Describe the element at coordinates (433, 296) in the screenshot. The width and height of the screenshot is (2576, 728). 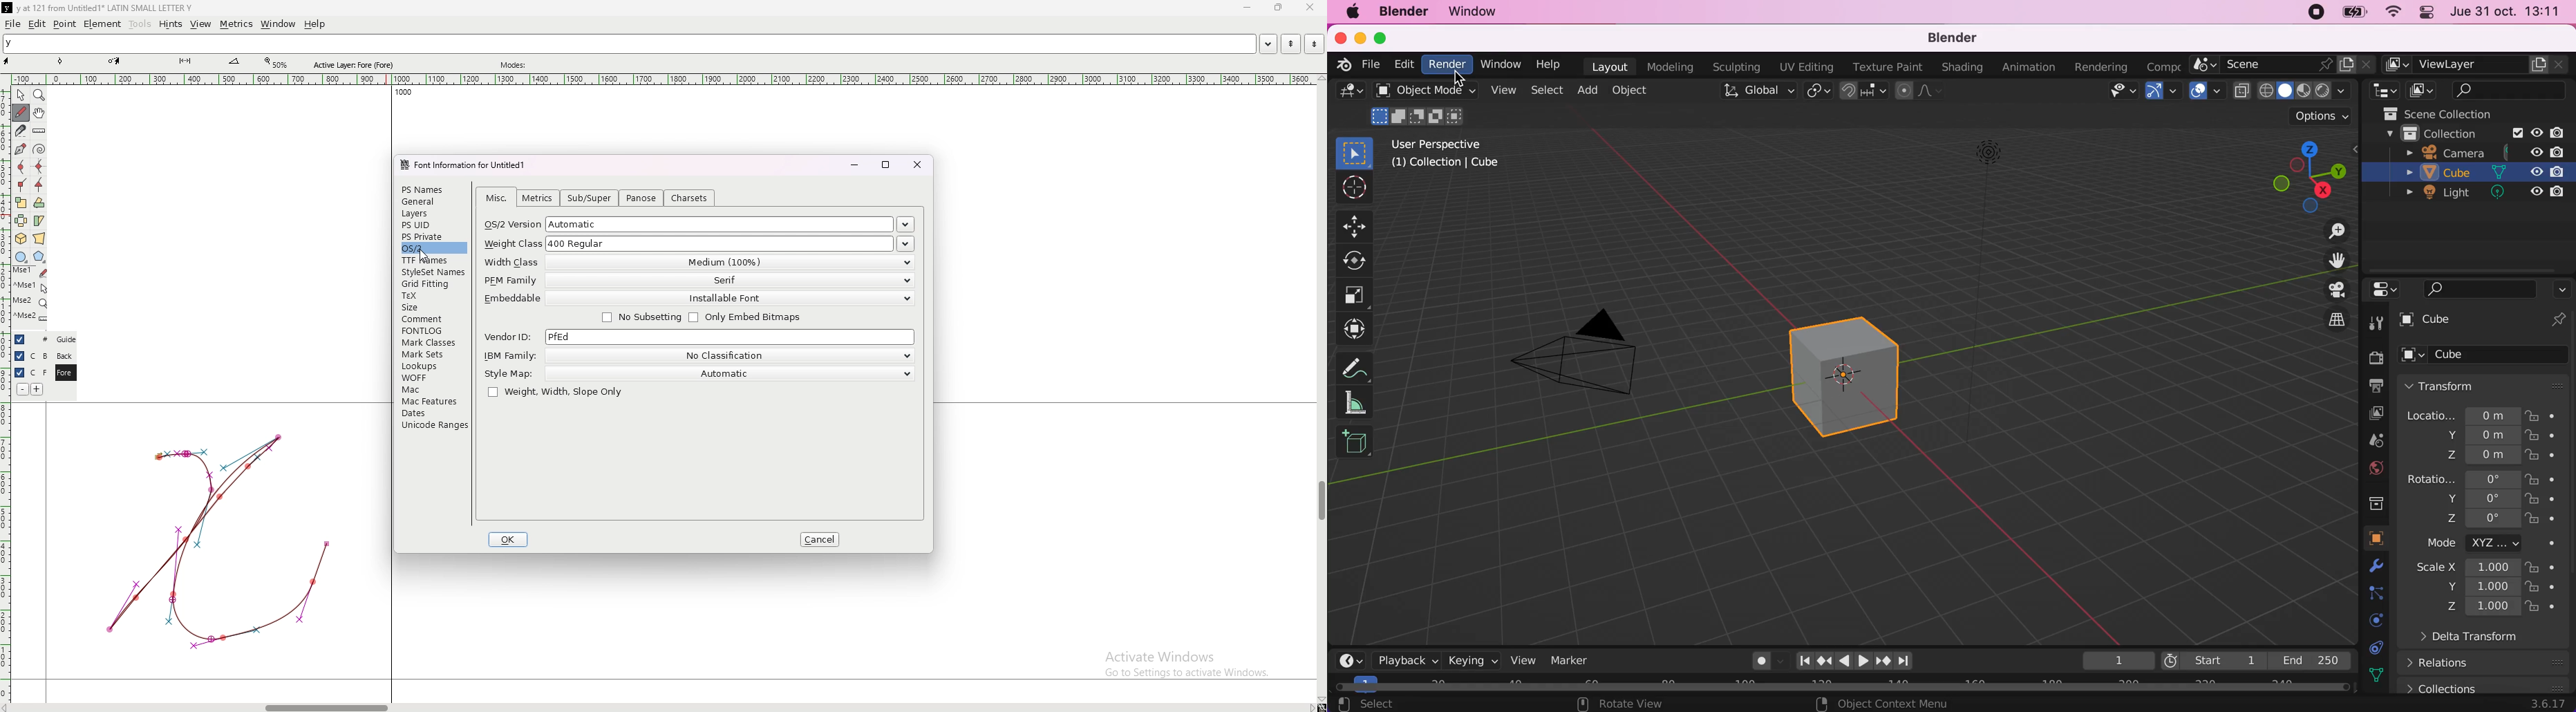
I see `tex` at that location.